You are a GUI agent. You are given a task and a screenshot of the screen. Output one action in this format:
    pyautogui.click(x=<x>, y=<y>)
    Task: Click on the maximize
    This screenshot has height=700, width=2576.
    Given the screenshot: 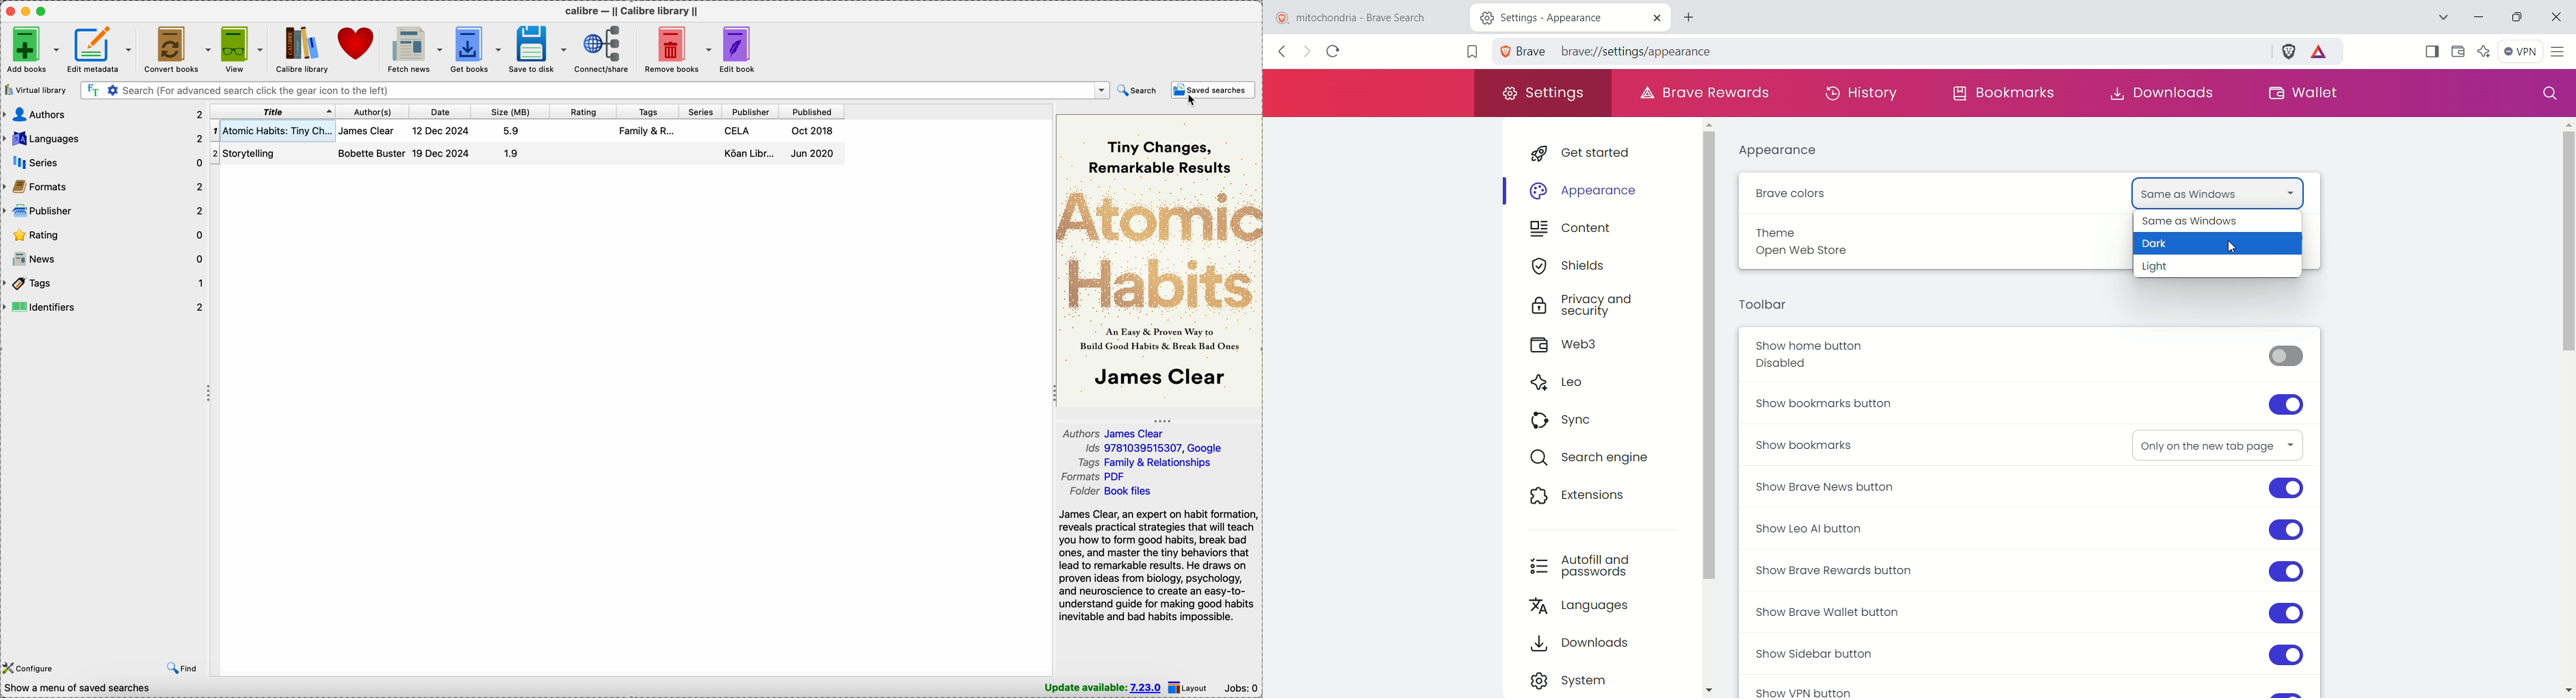 What is the action you would take?
    pyautogui.click(x=42, y=11)
    